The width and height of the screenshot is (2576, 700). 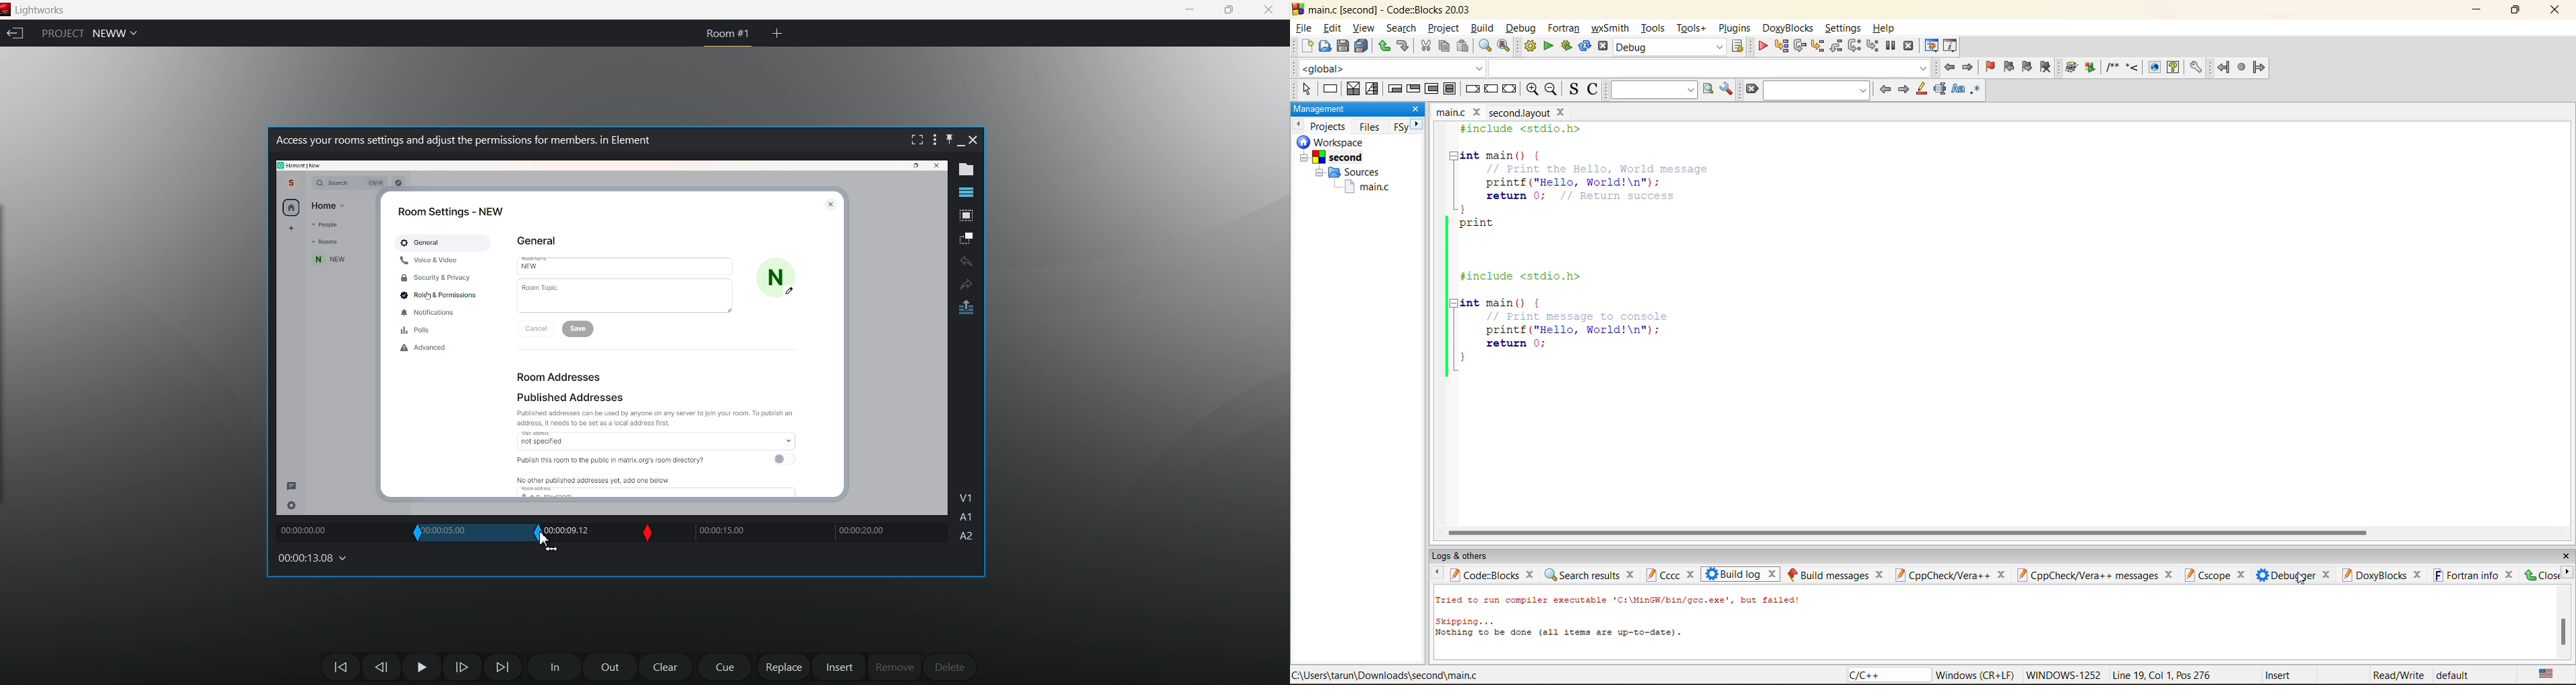 What do you see at coordinates (966, 539) in the screenshot?
I see `A2` at bounding box center [966, 539].